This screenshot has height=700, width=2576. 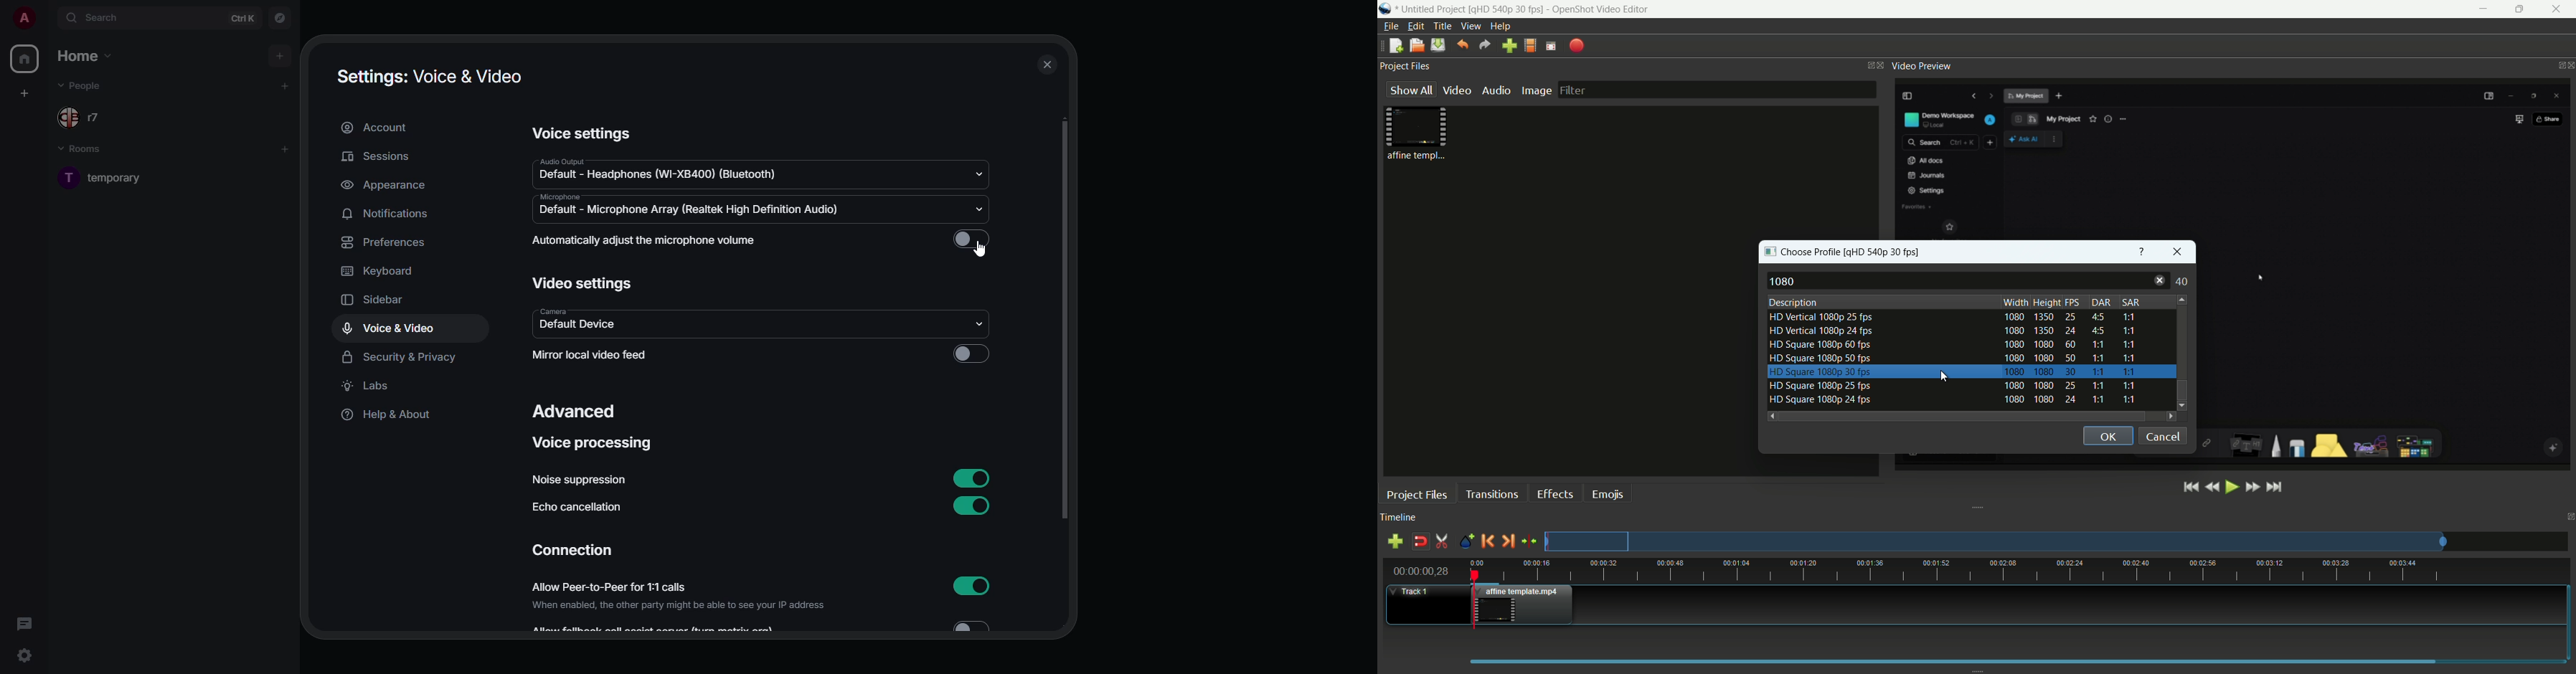 What do you see at coordinates (1385, 9) in the screenshot?
I see `app icon` at bounding box center [1385, 9].